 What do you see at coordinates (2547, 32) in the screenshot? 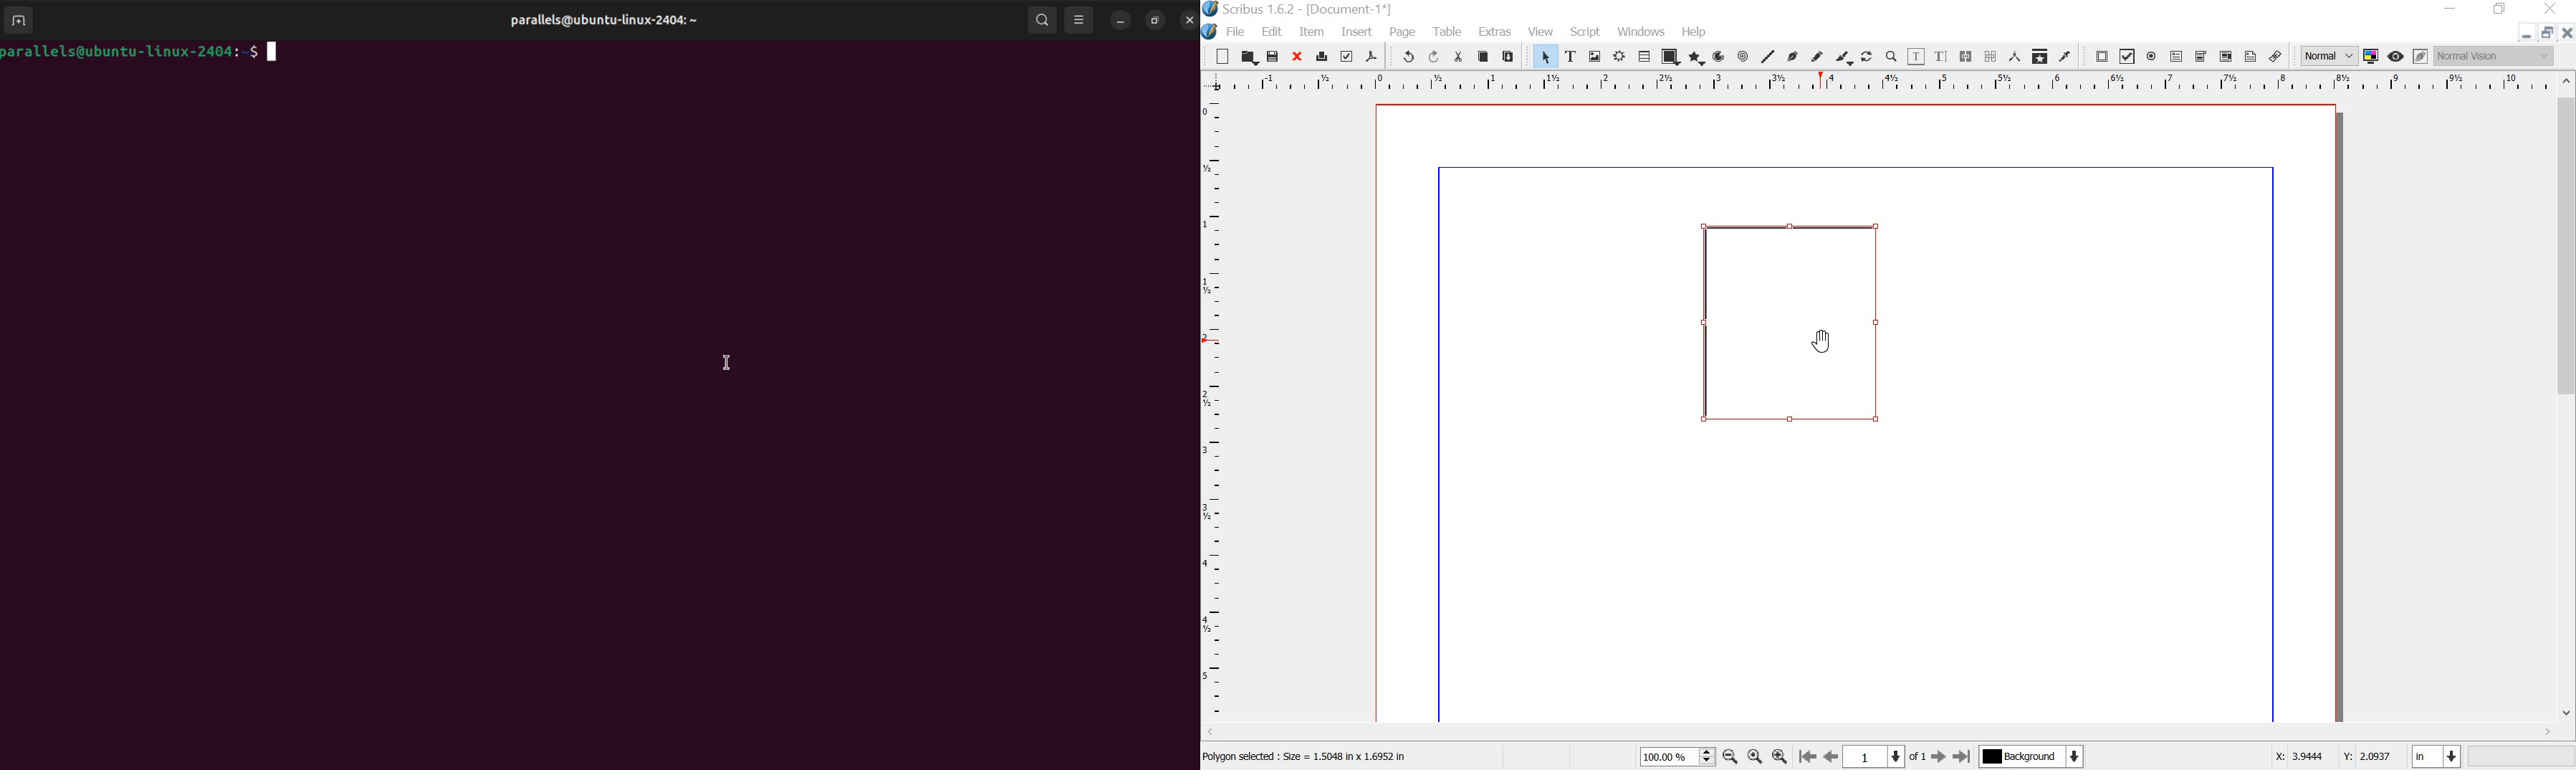
I see `restore down` at bounding box center [2547, 32].